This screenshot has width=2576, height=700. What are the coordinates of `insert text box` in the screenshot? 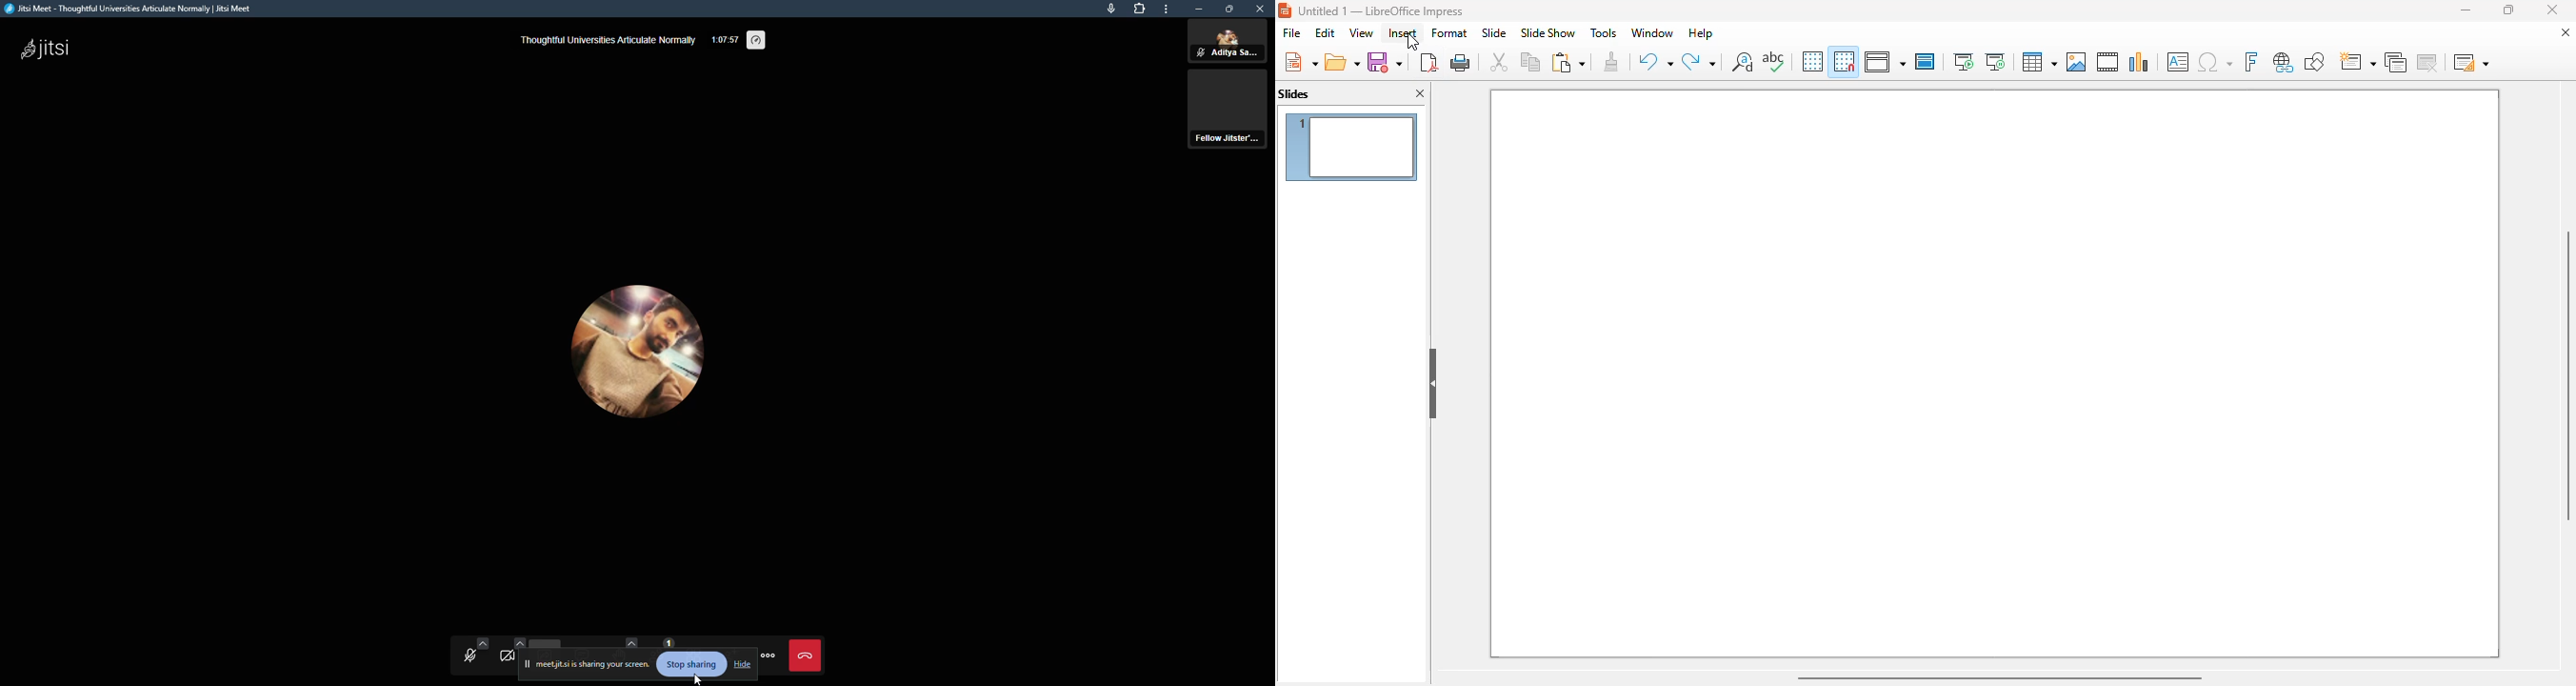 It's located at (2178, 62).